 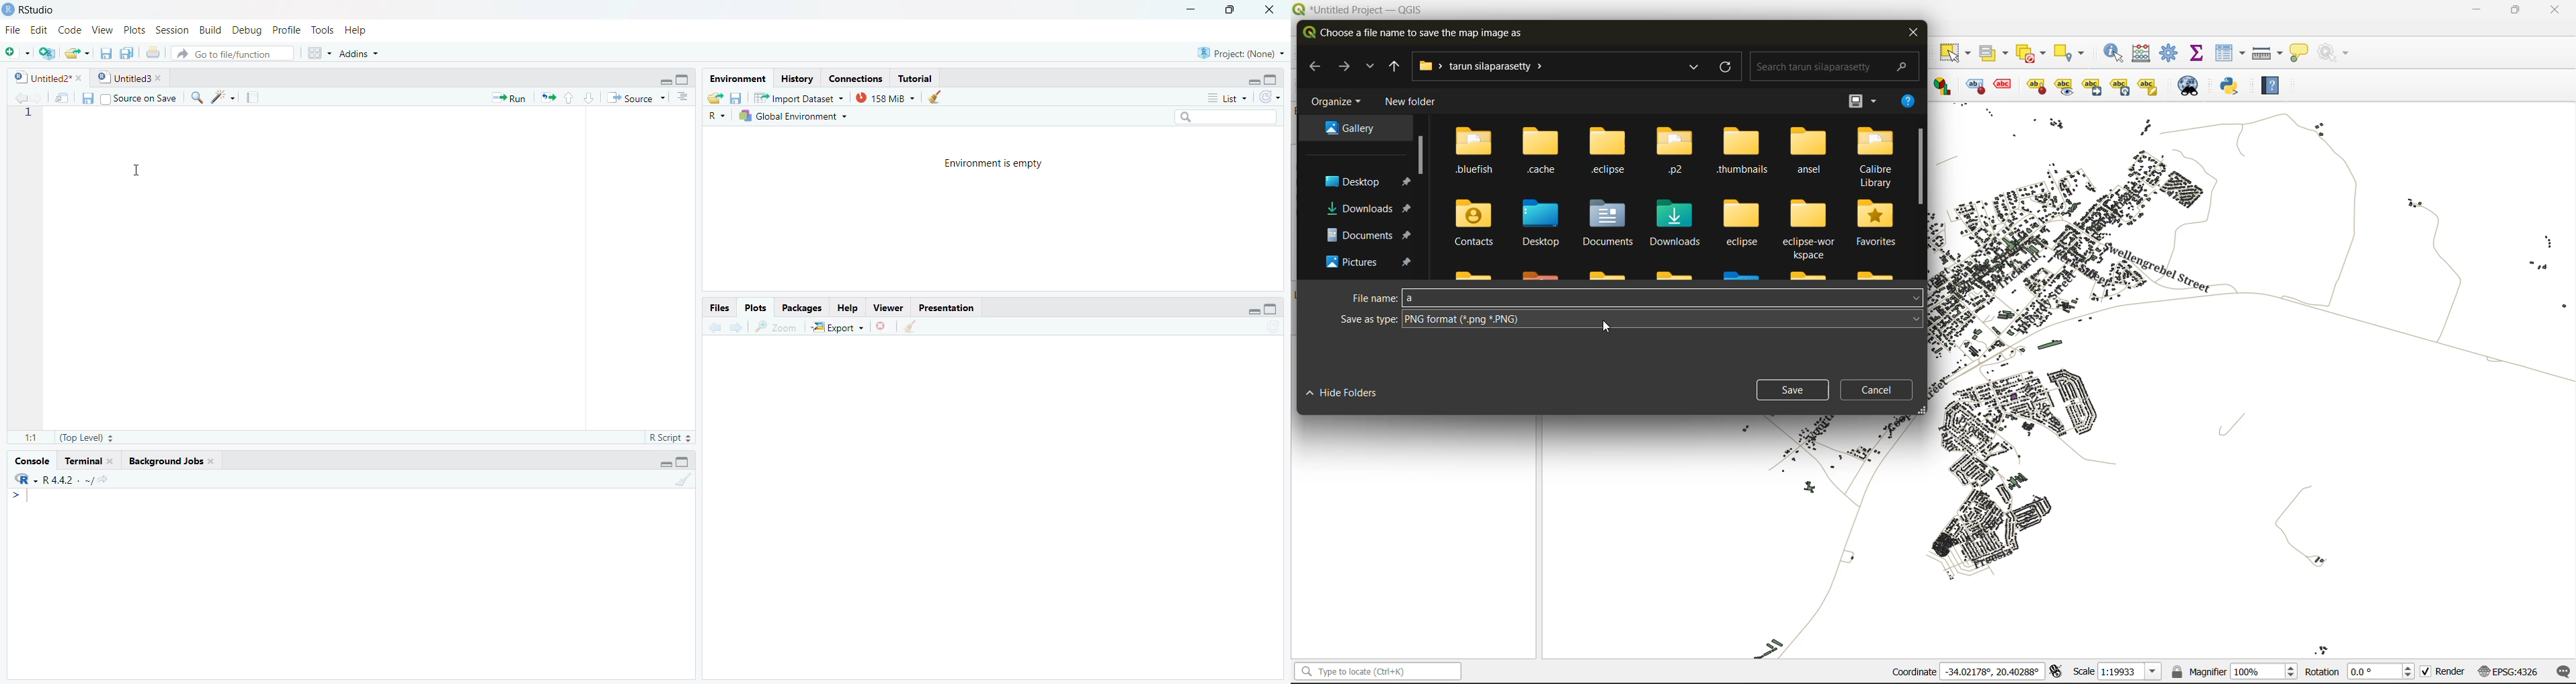 I want to click on © | Untitled2* *, so click(x=44, y=76).